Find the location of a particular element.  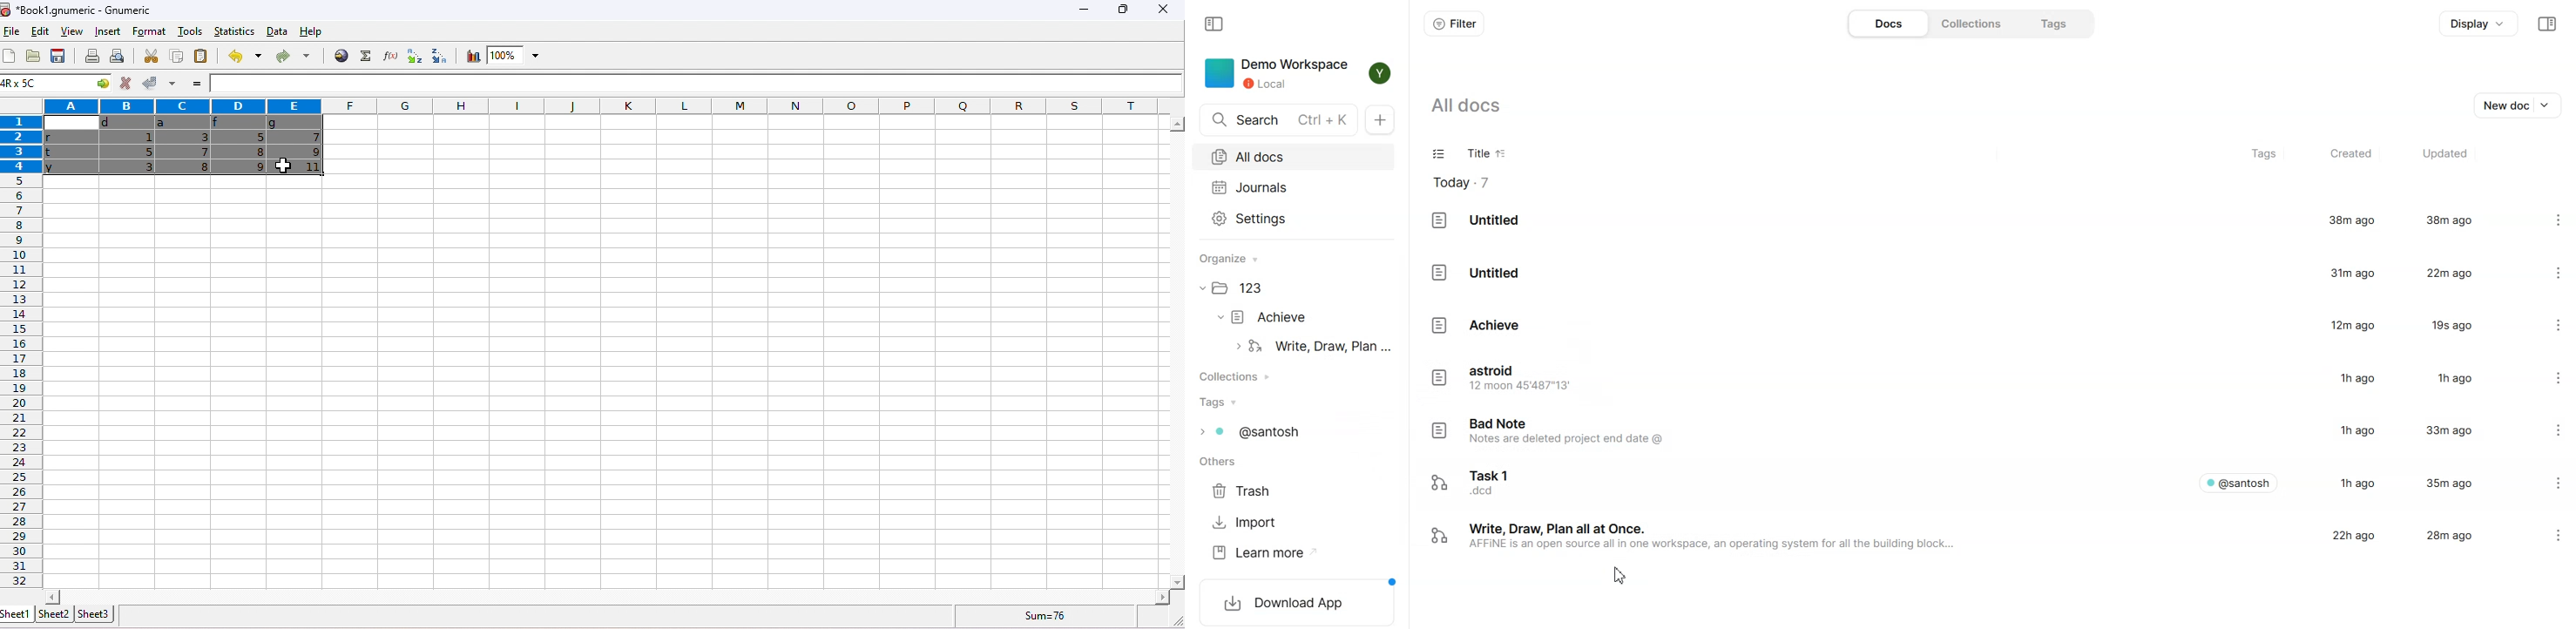

selected cell ranges is located at coordinates (24, 85).